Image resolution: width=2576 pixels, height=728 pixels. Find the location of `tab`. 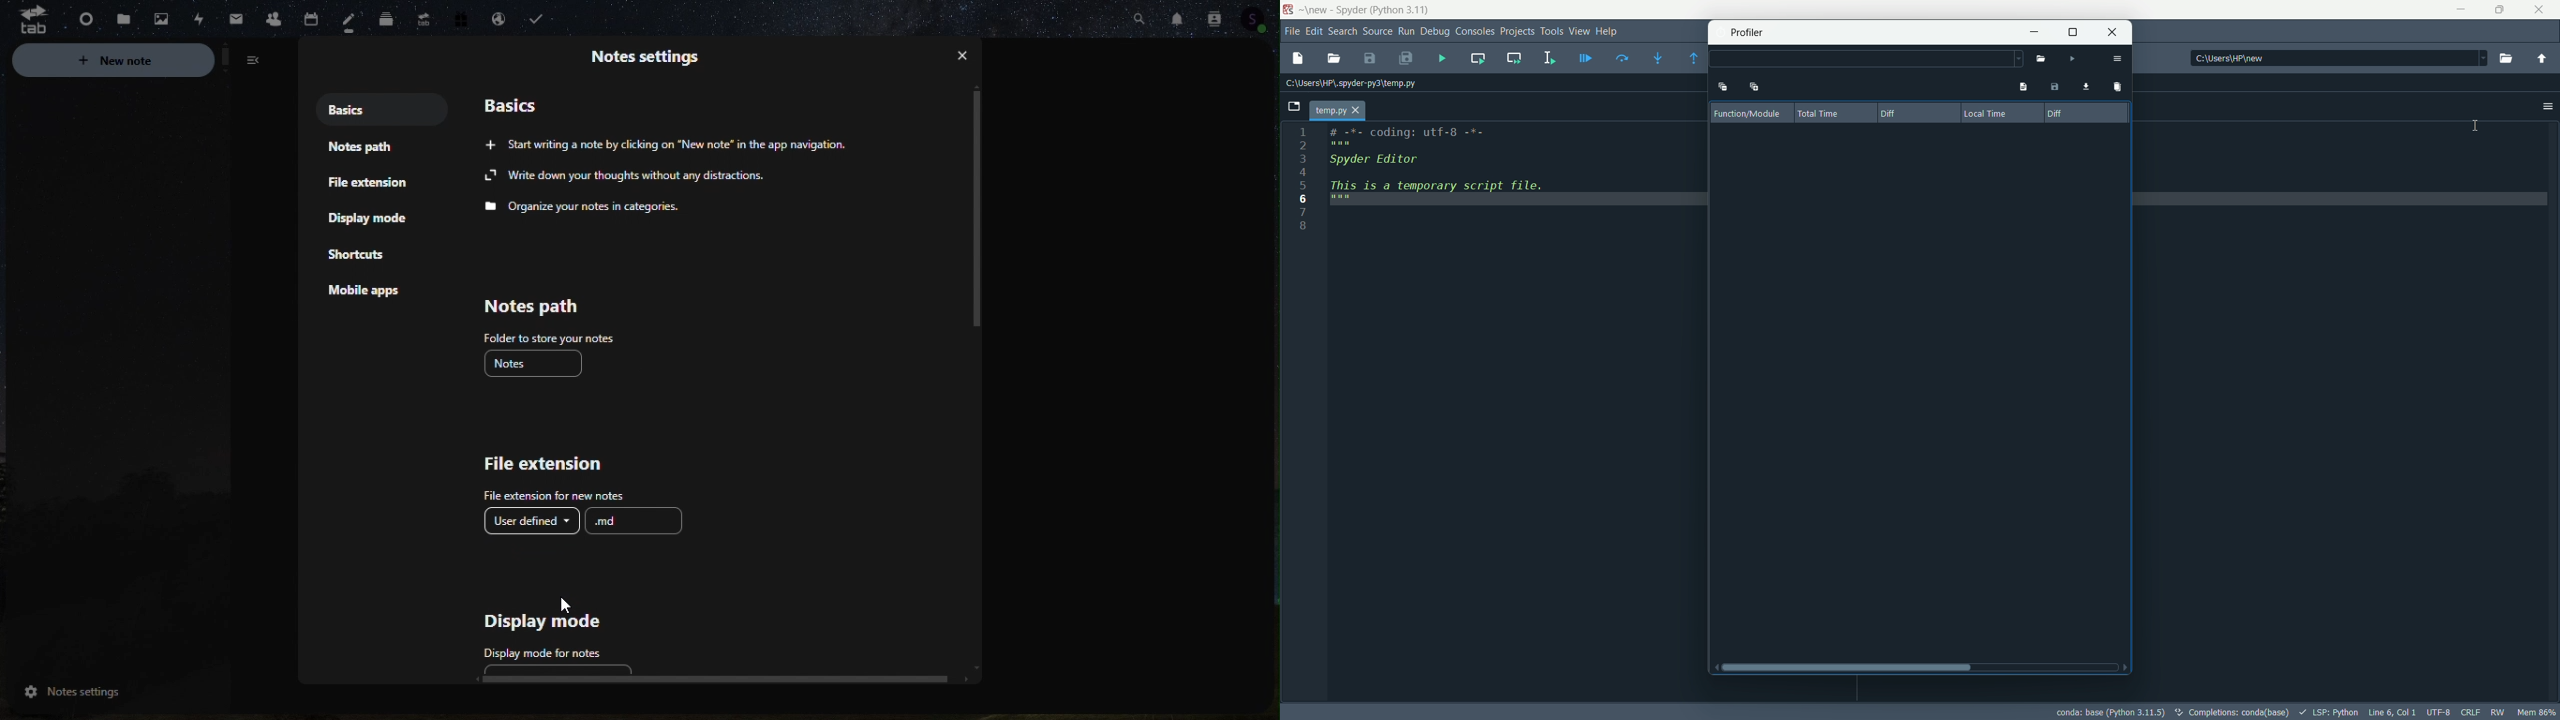

tab is located at coordinates (25, 21).